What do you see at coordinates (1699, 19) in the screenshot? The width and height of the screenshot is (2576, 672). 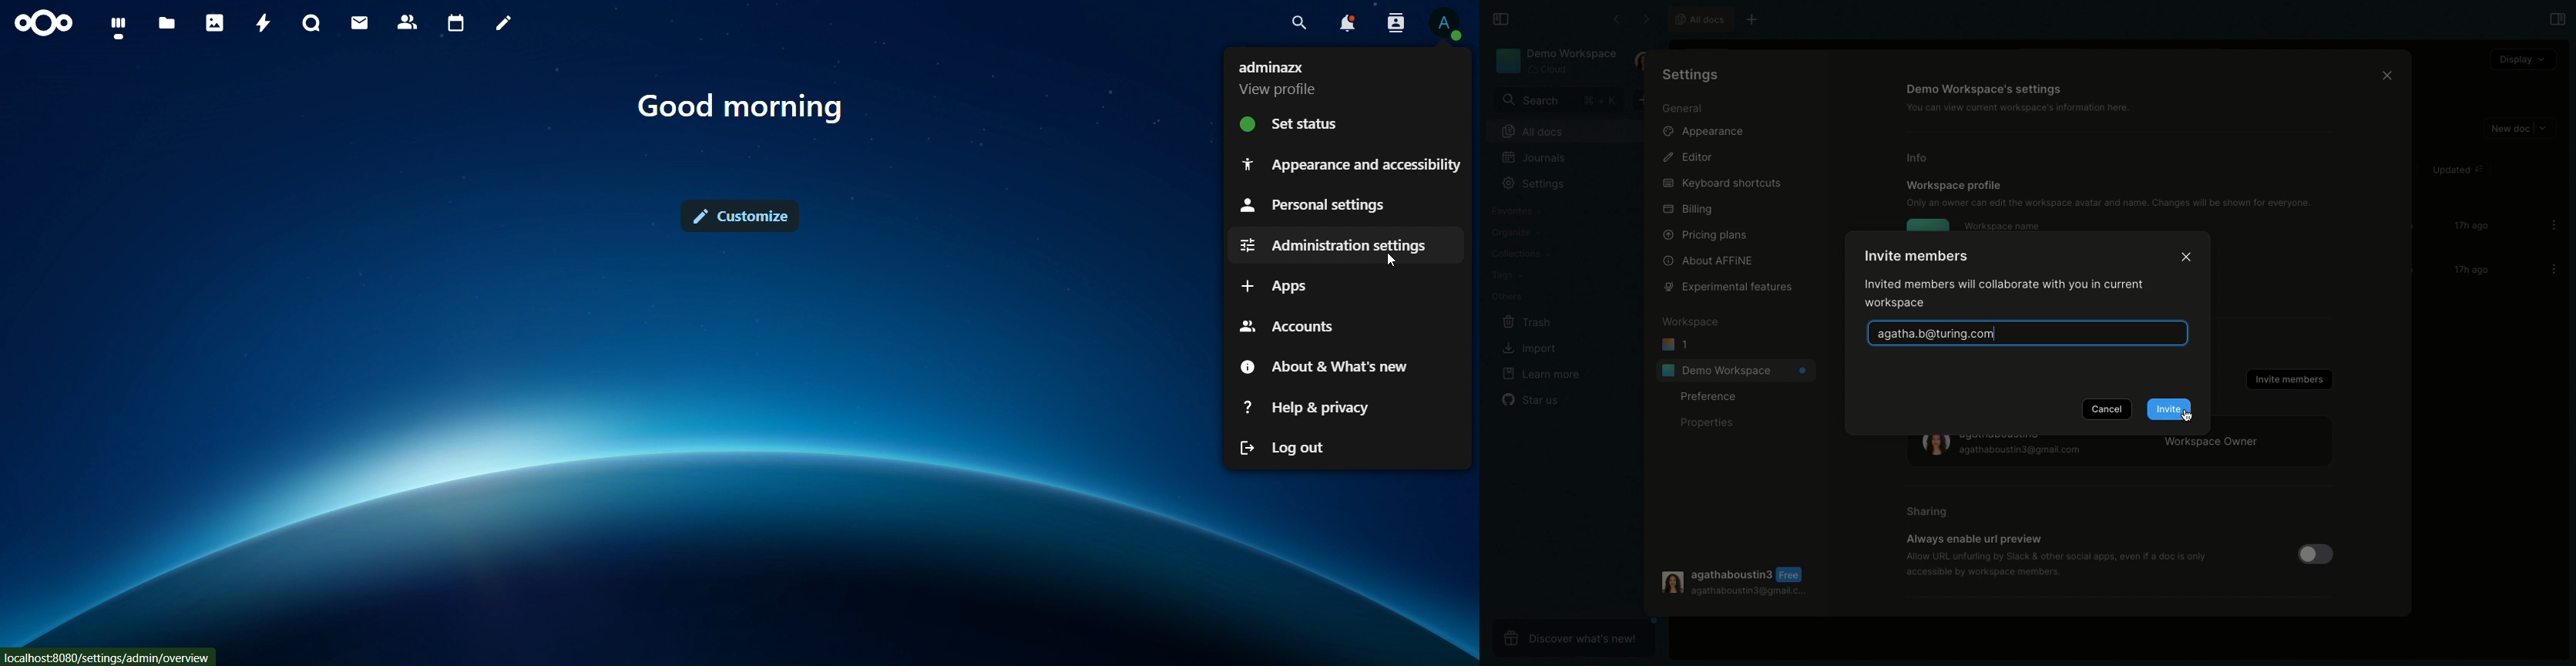 I see `All docs` at bounding box center [1699, 19].